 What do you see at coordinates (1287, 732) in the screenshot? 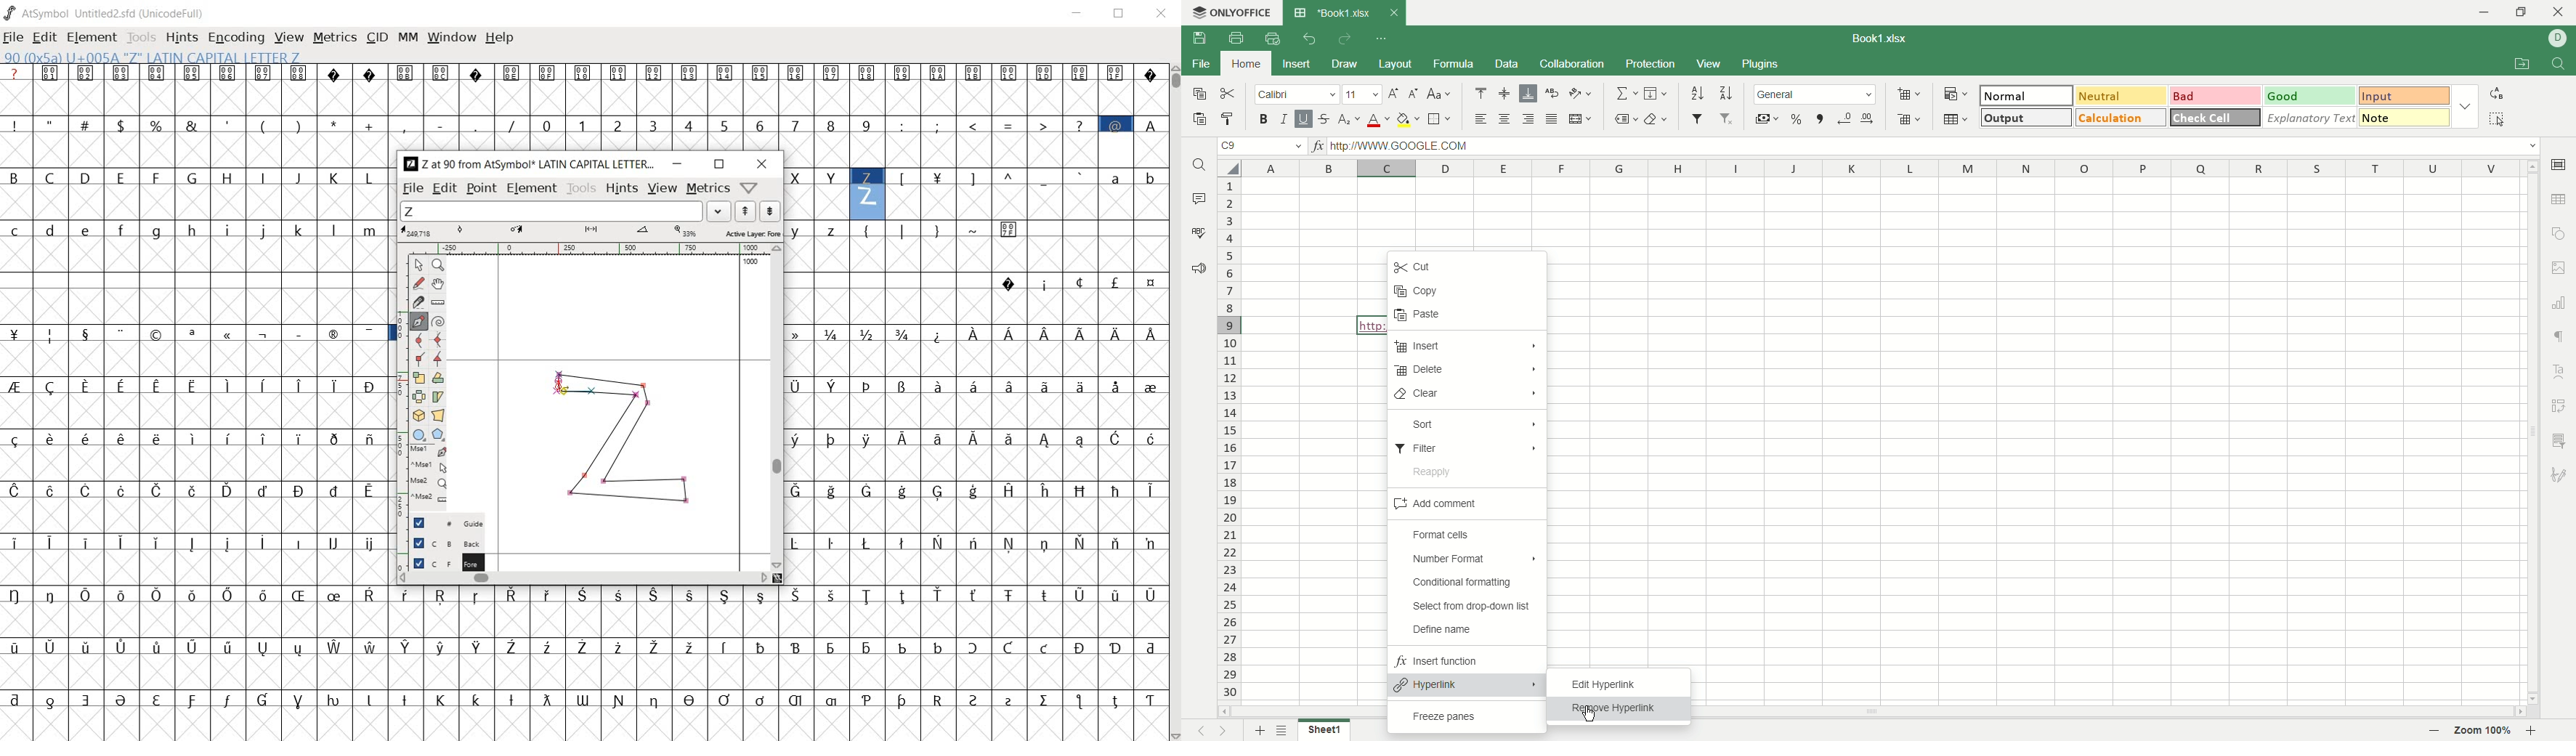
I see `sheet list` at bounding box center [1287, 732].